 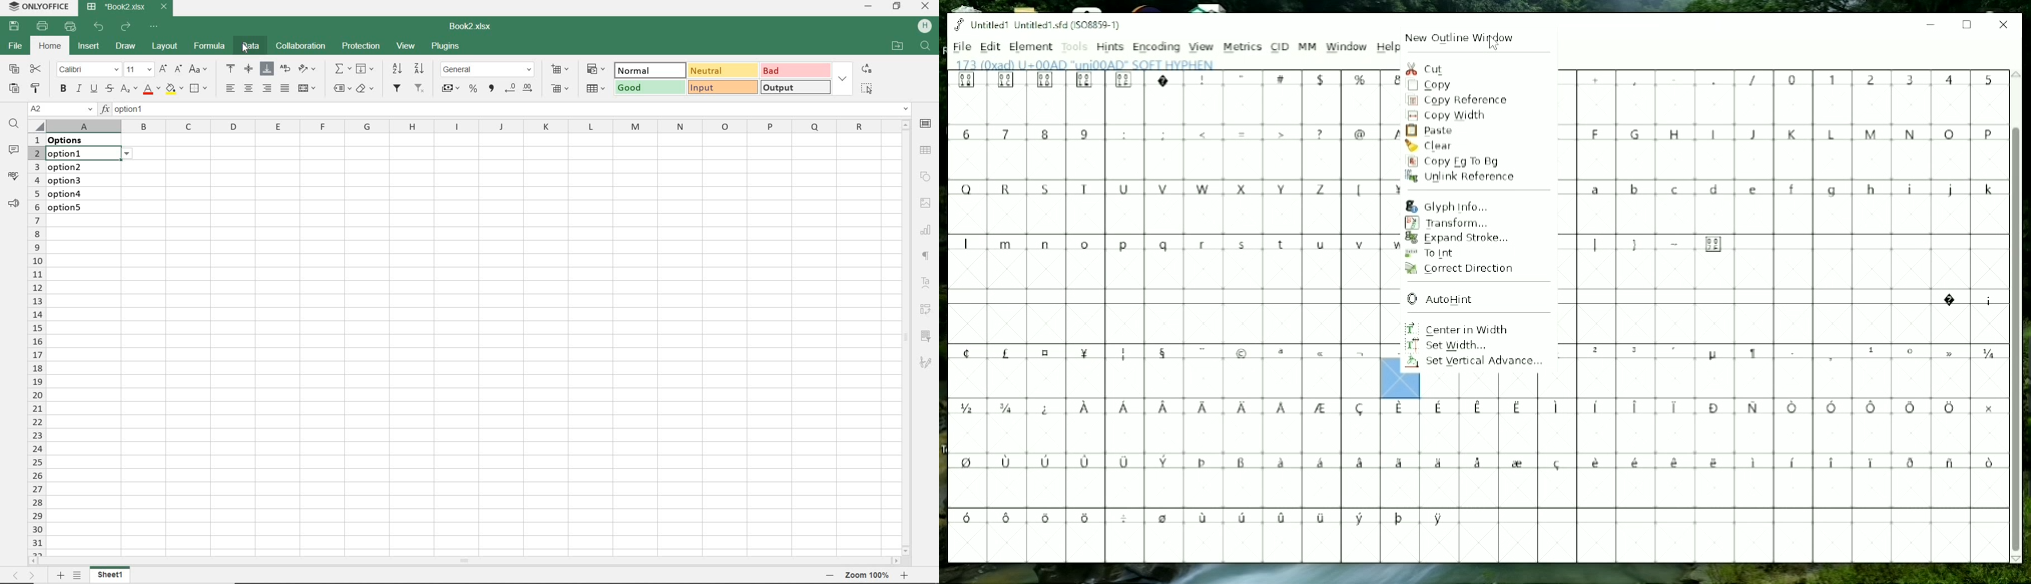 I want to click on ADD SHEET, so click(x=60, y=576).